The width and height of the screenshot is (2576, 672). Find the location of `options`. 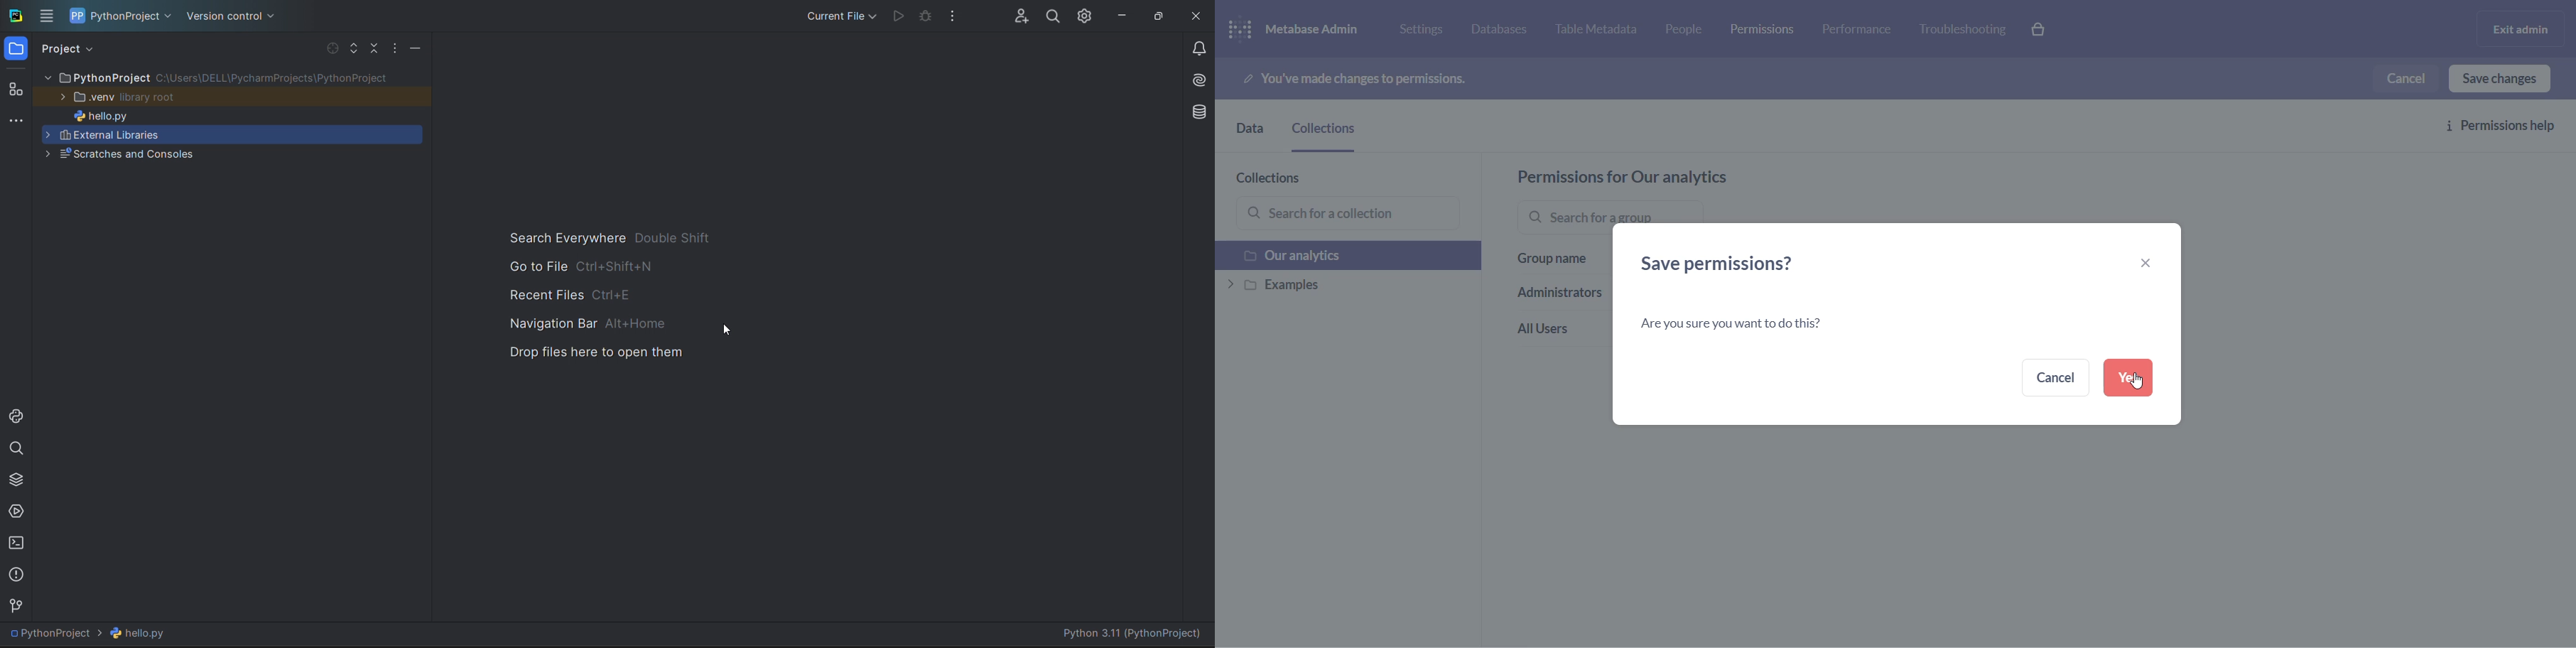

options is located at coordinates (394, 47).